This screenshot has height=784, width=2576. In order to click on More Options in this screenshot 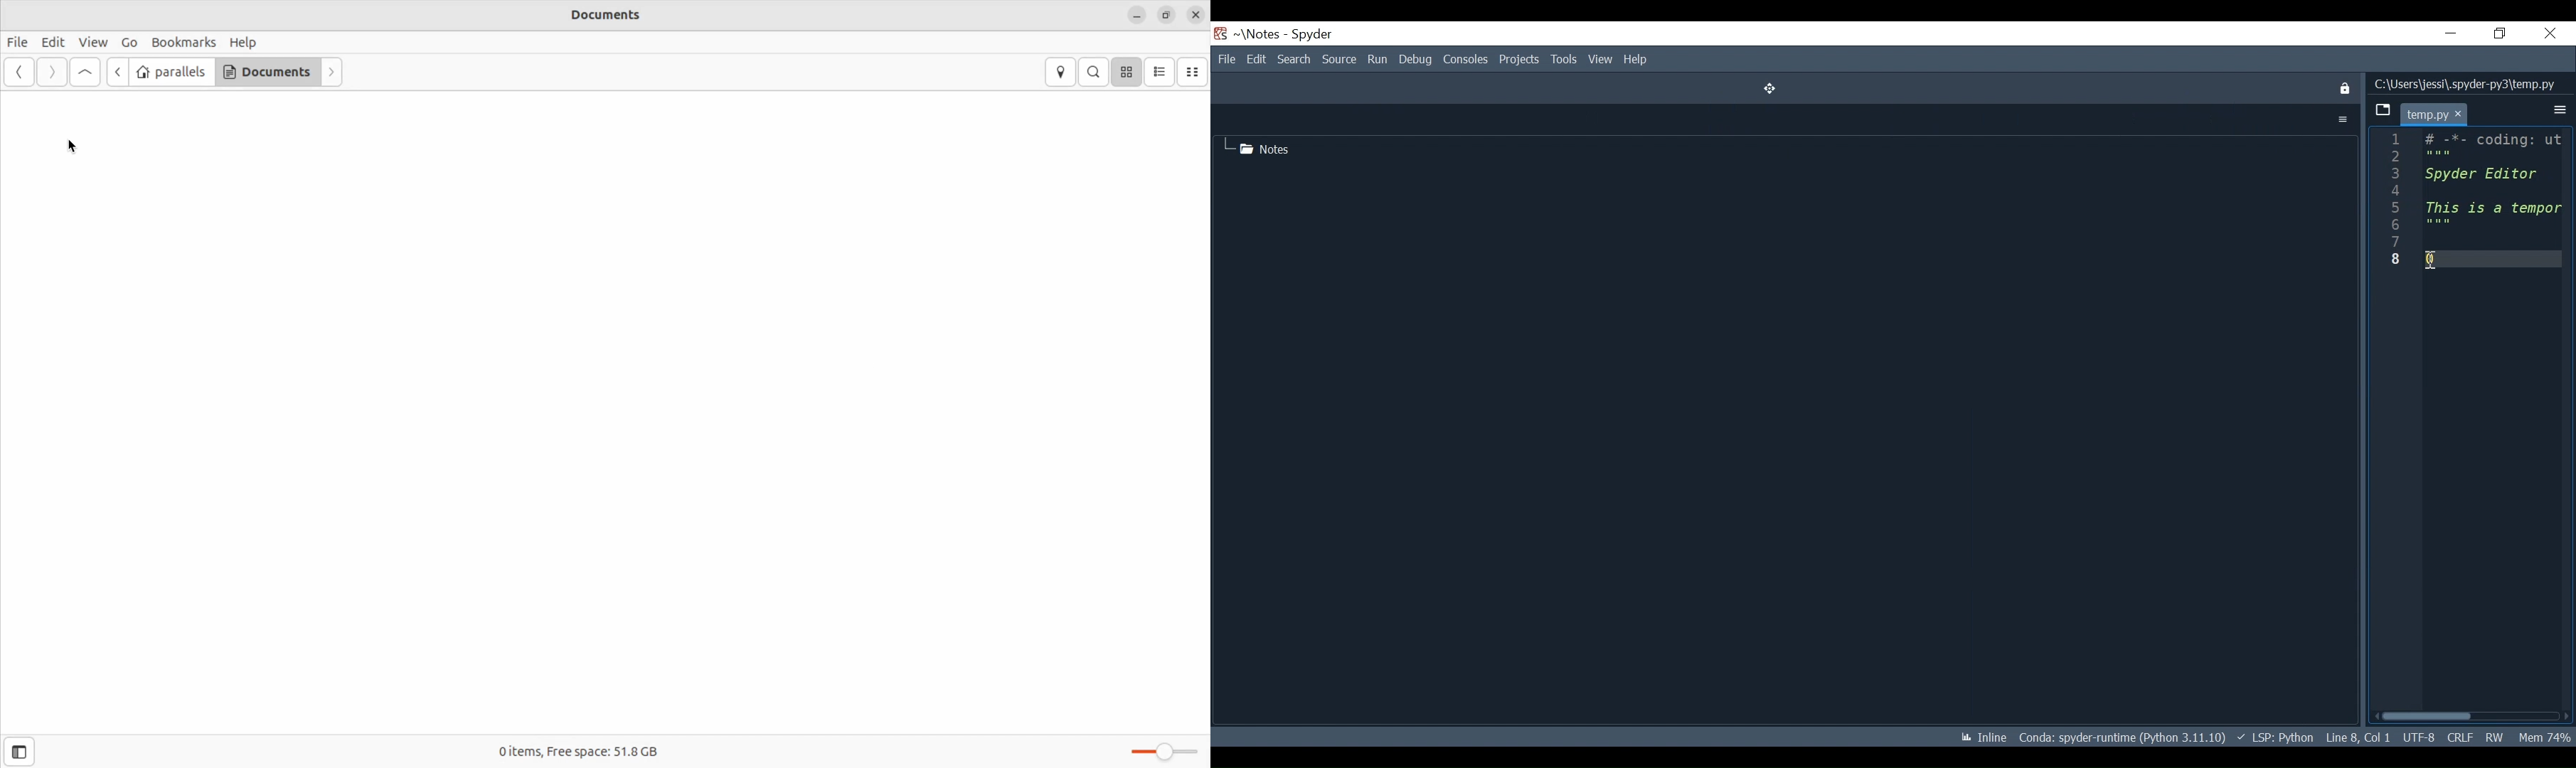, I will do `click(2560, 110)`.